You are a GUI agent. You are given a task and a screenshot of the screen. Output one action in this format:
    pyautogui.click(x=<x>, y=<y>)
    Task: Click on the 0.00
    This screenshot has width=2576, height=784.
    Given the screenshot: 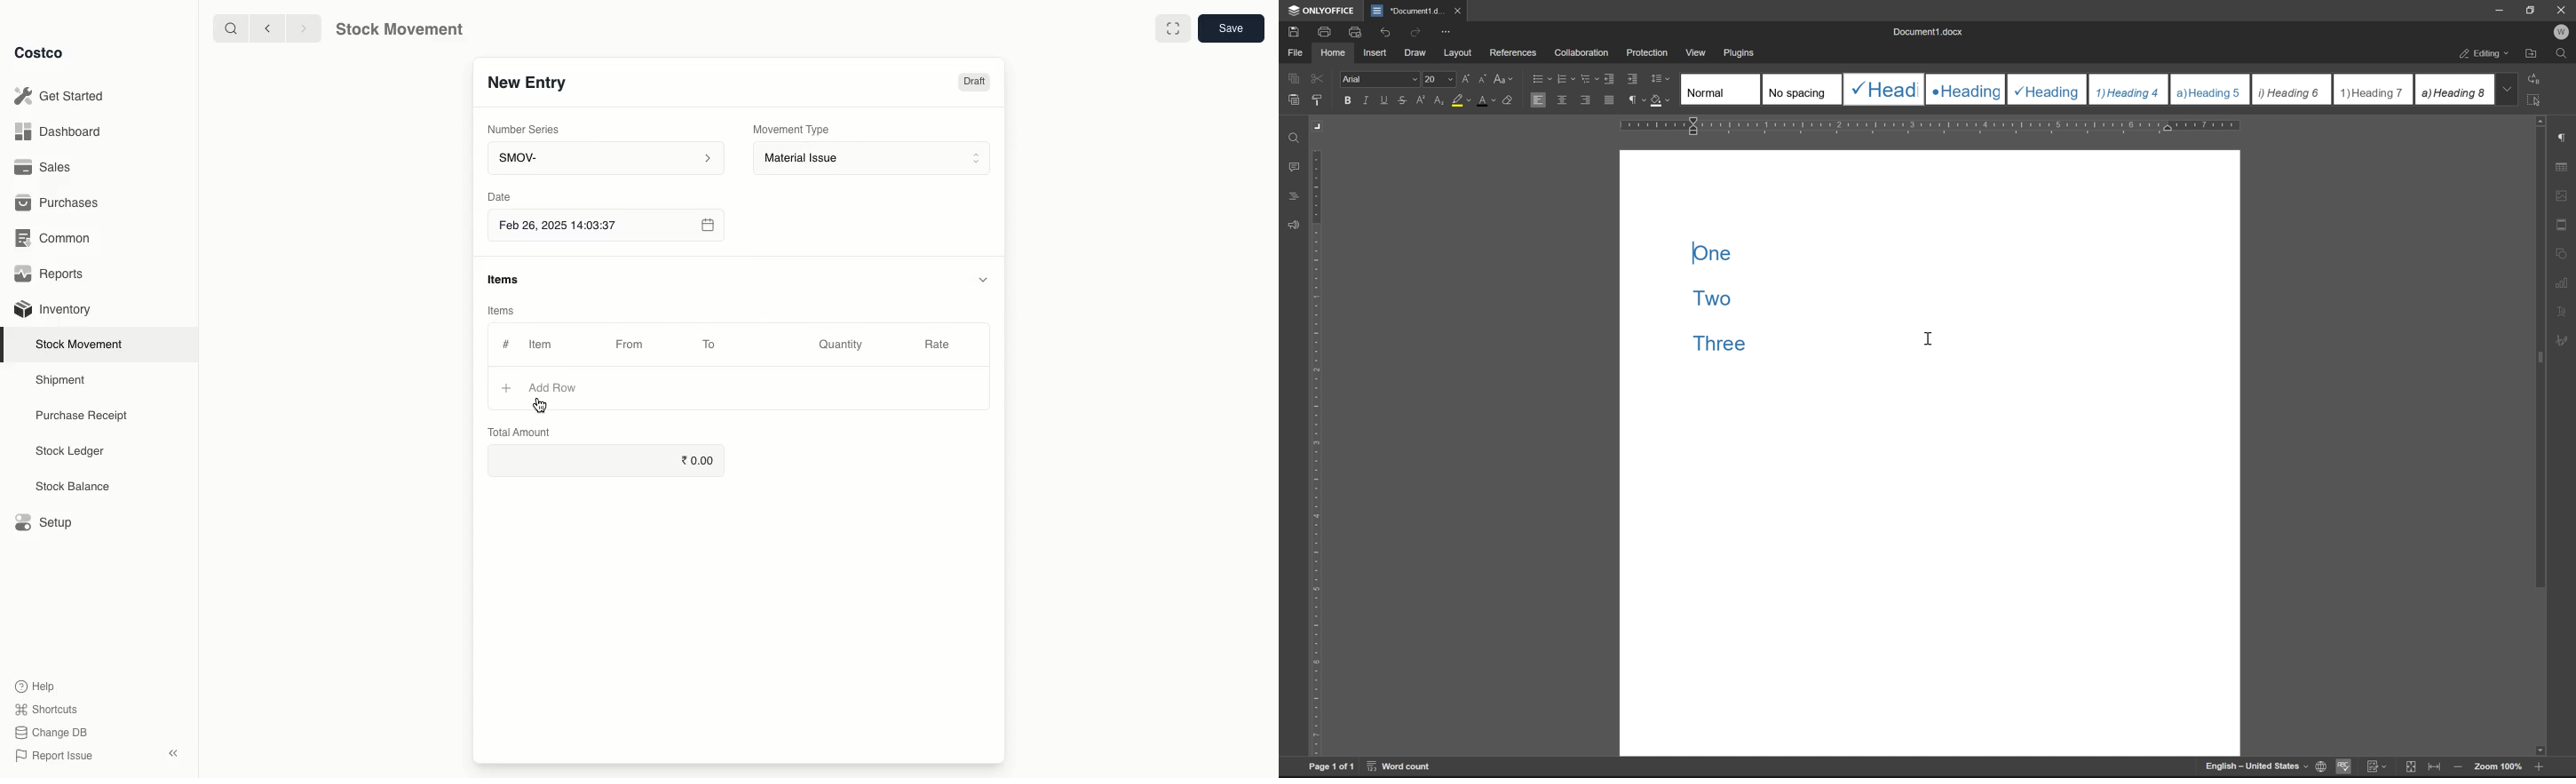 What is the action you would take?
    pyautogui.click(x=606, y=456)
    